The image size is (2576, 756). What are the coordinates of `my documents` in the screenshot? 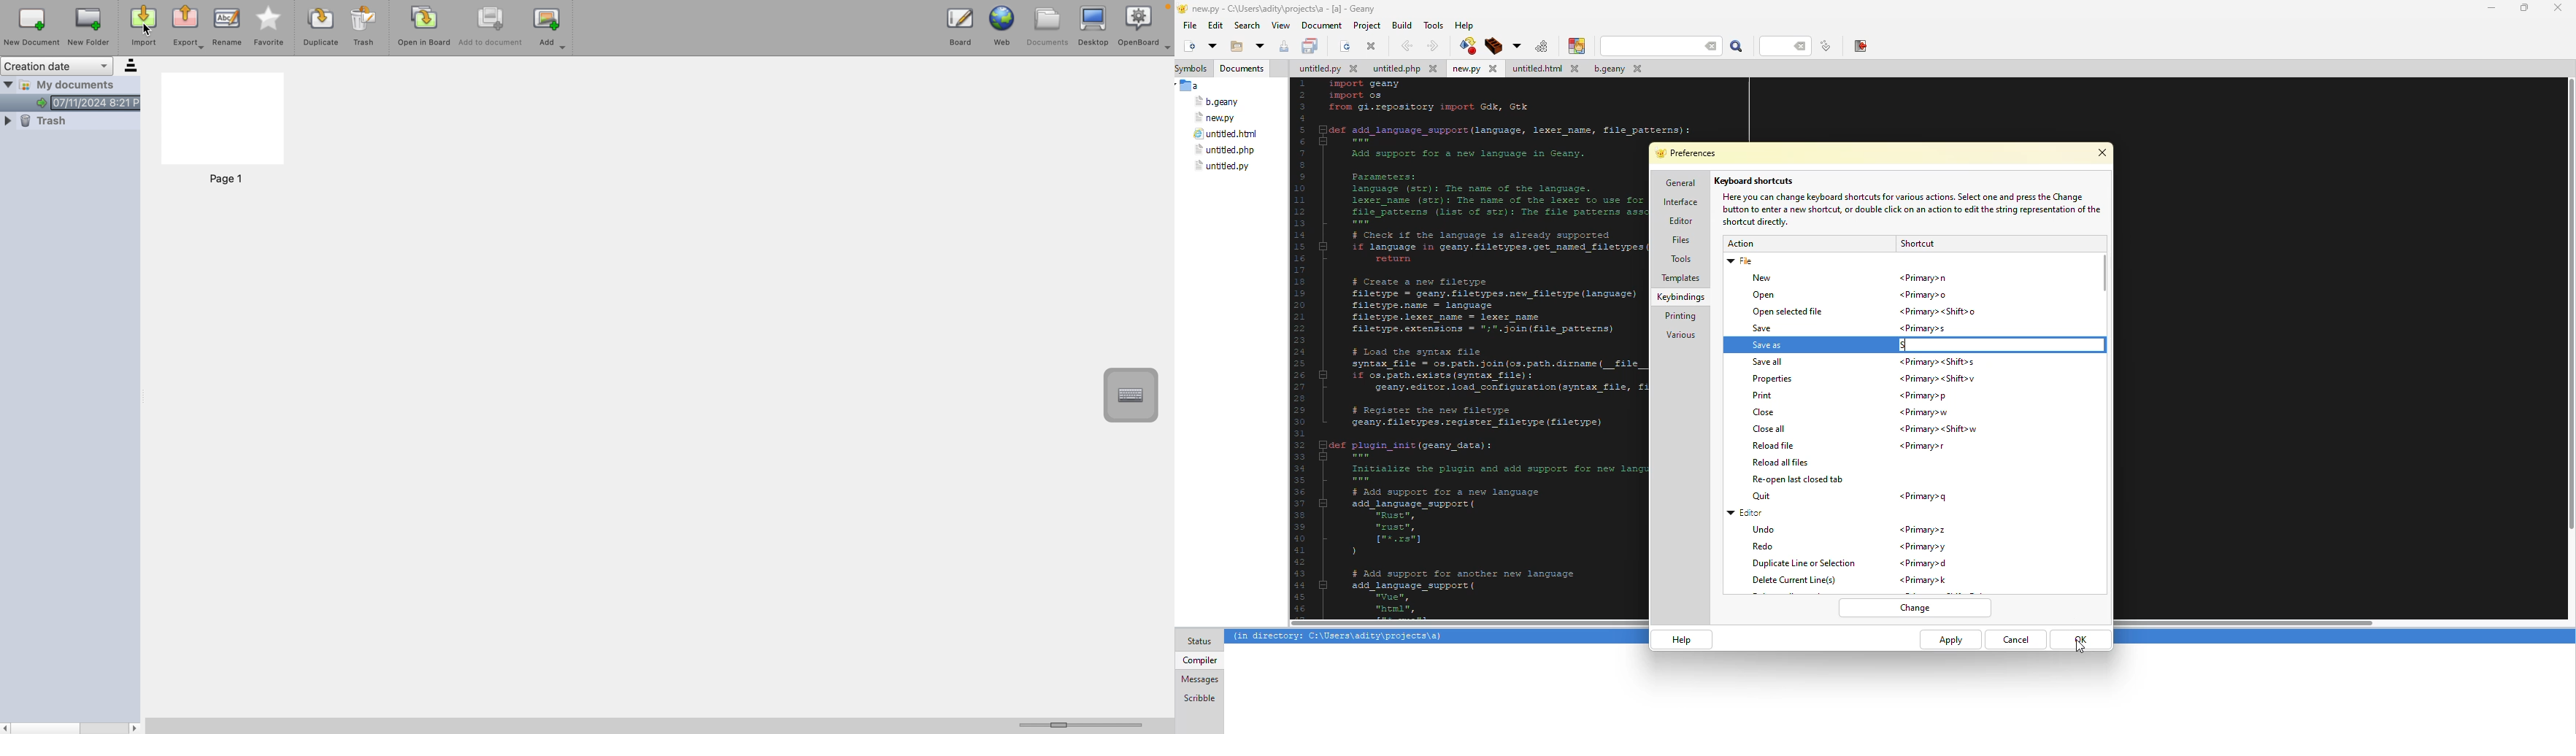 It's located at (73, 95).